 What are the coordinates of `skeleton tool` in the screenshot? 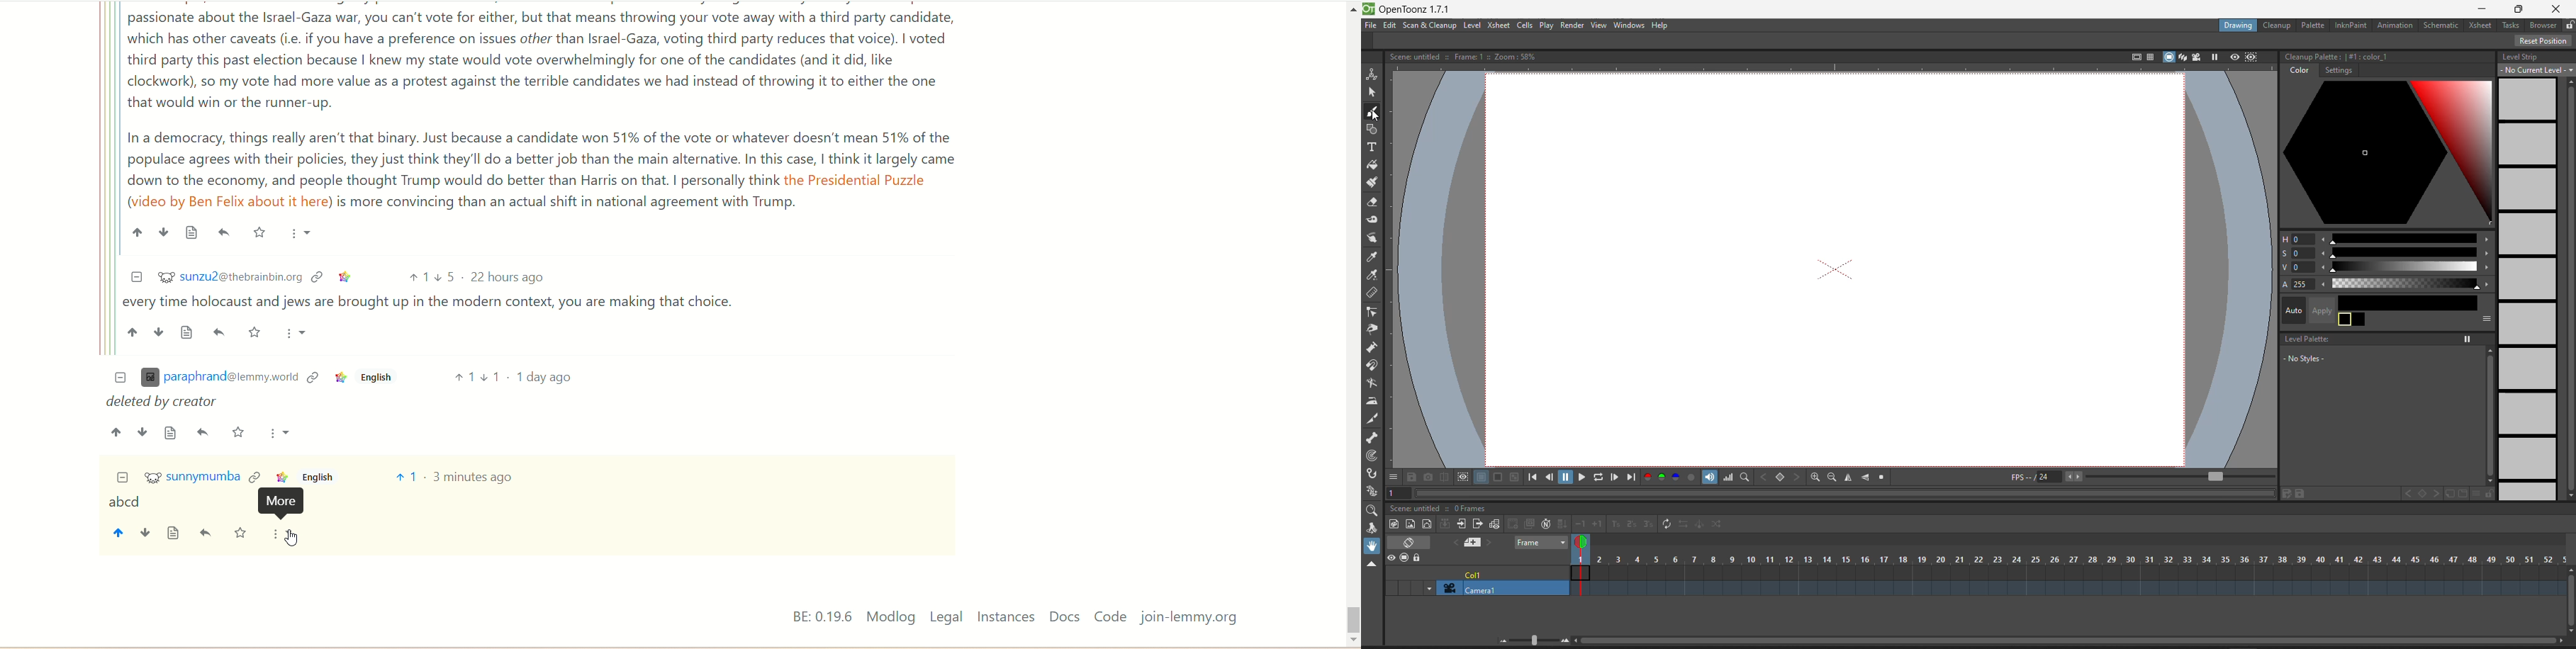 It's located at (1372, 437).